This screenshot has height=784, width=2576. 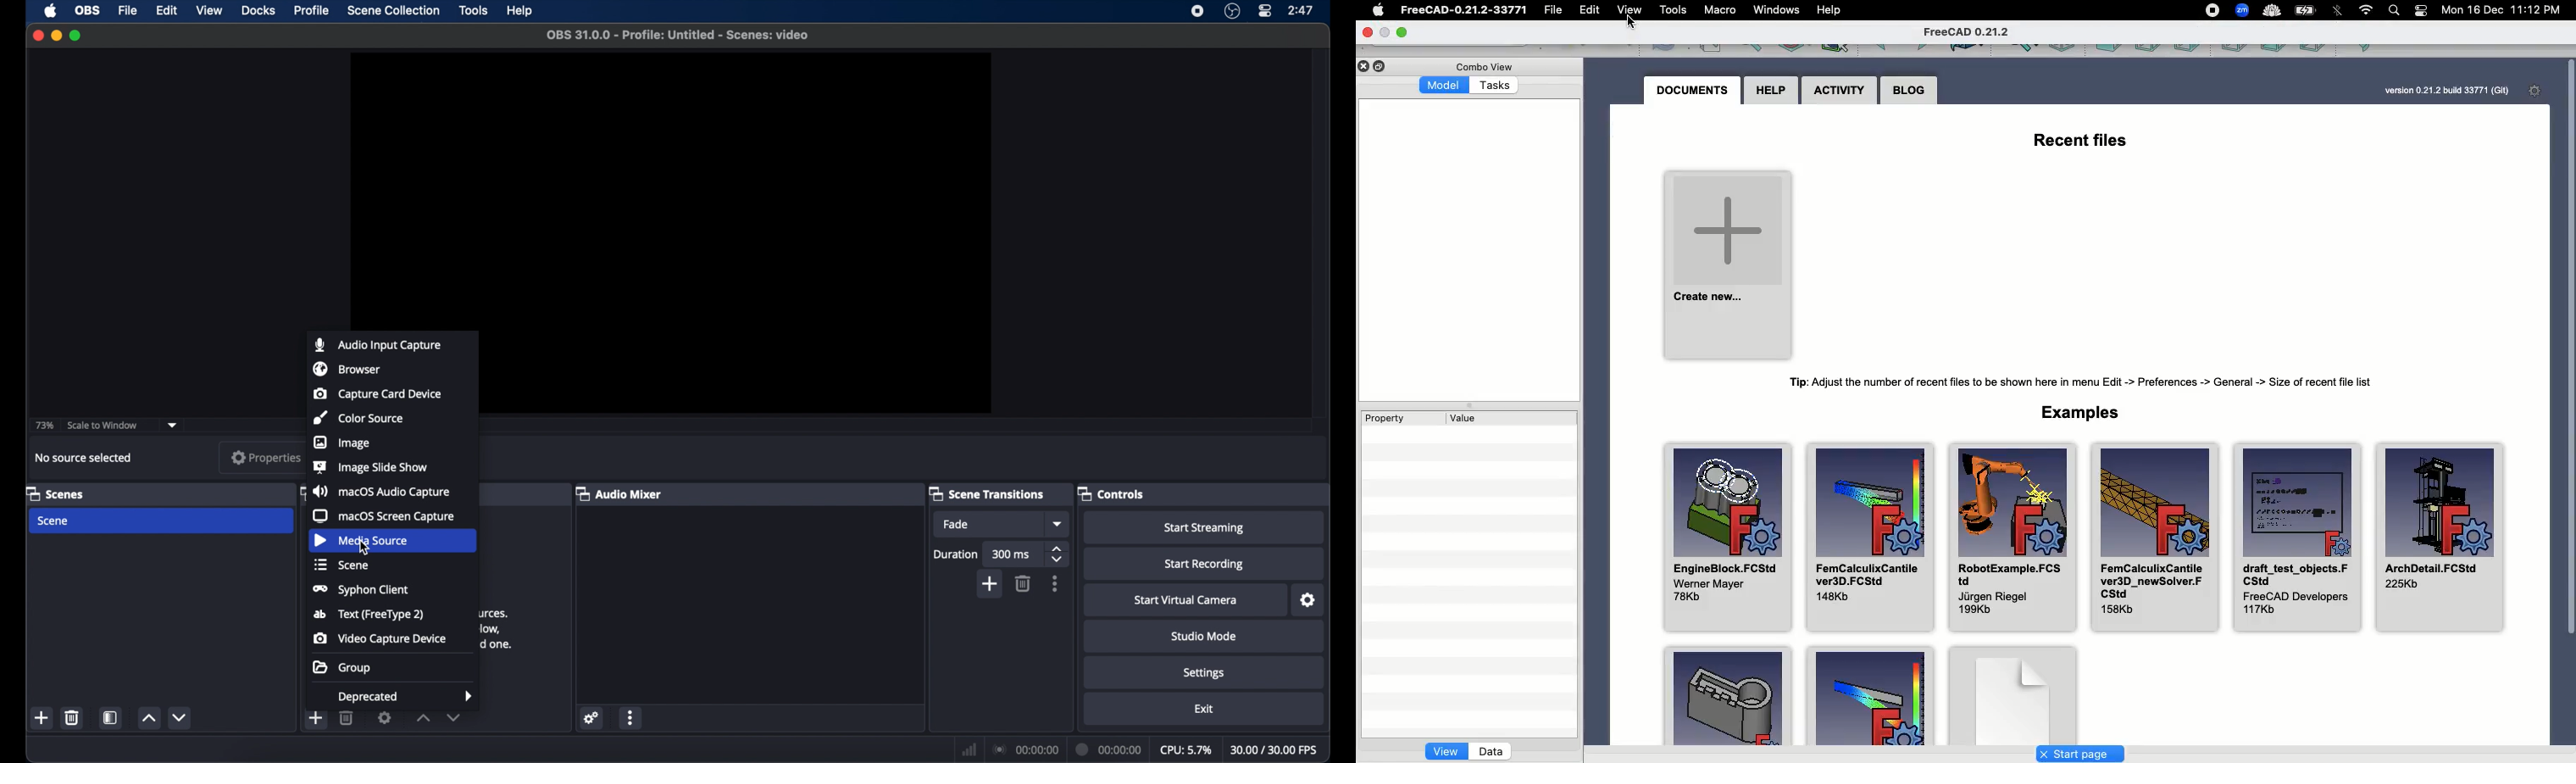 I want to click on add, so click(x=315, y=717).